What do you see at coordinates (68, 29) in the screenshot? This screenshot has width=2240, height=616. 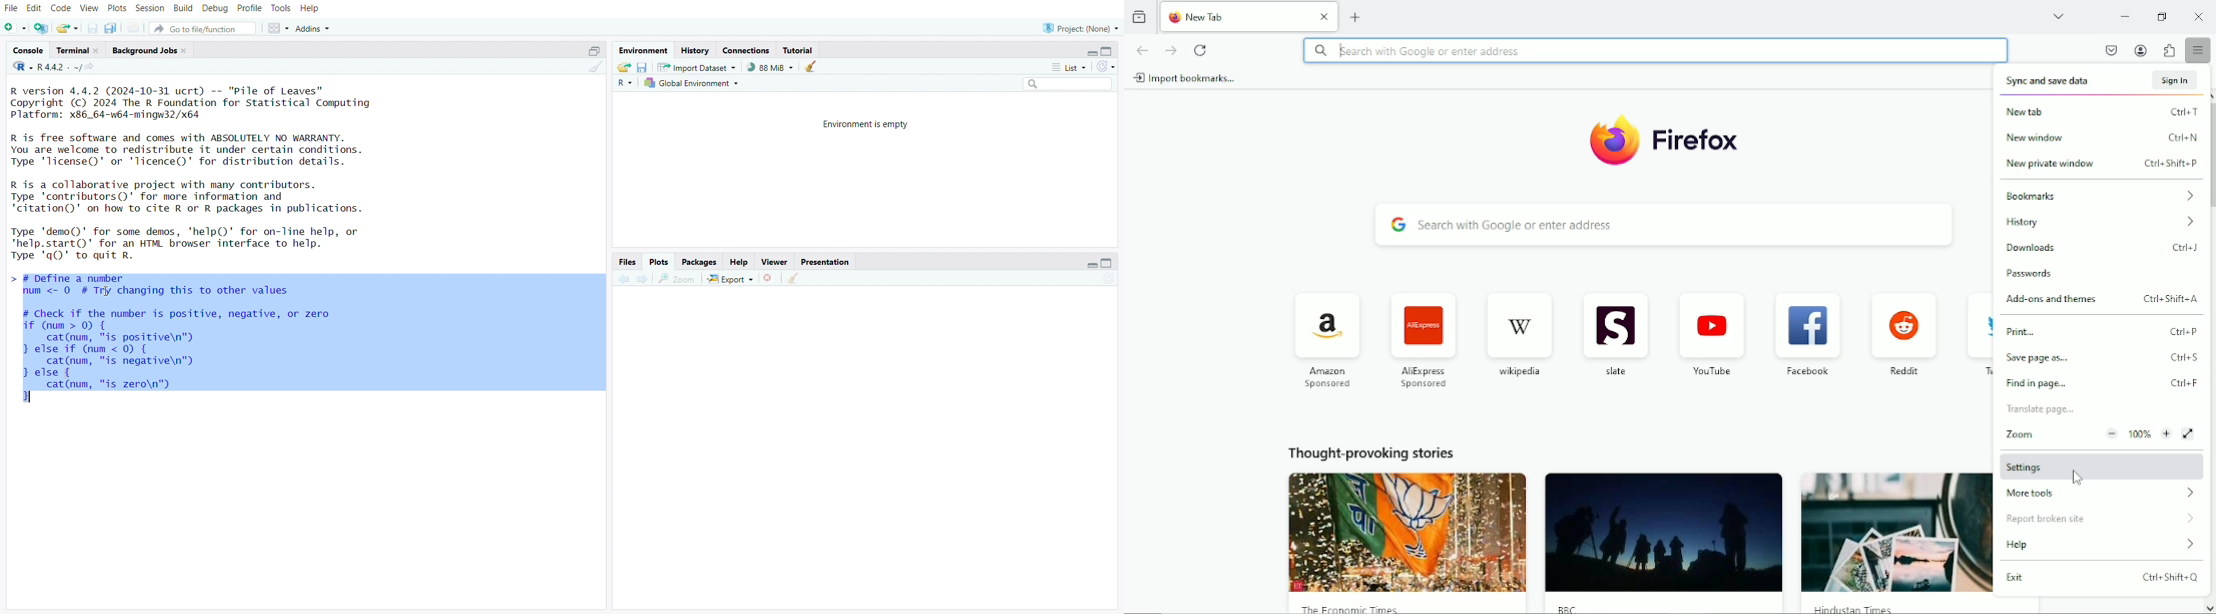 I see `open an existing file` at bounding box center [68, 29].